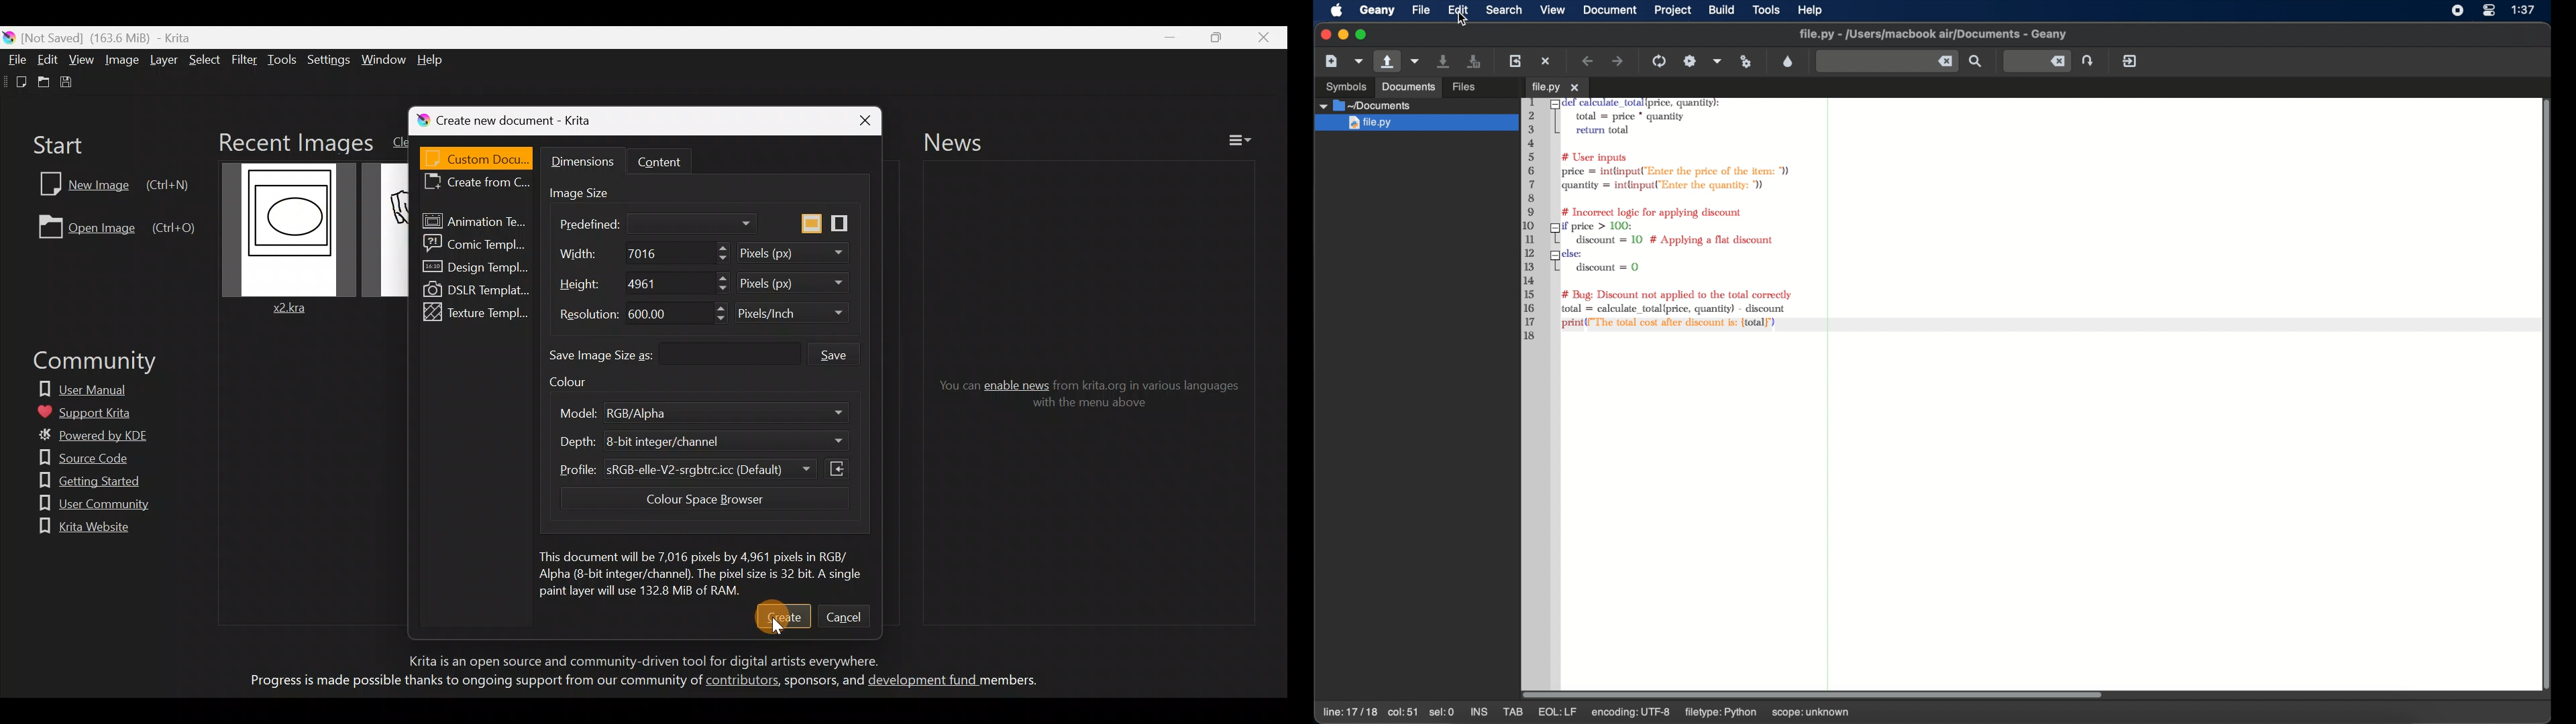 This screenshot has width=2576, height=728. Describe the element at coordinates (1343, 34) in the screenshot. I see `minimize` at that location.